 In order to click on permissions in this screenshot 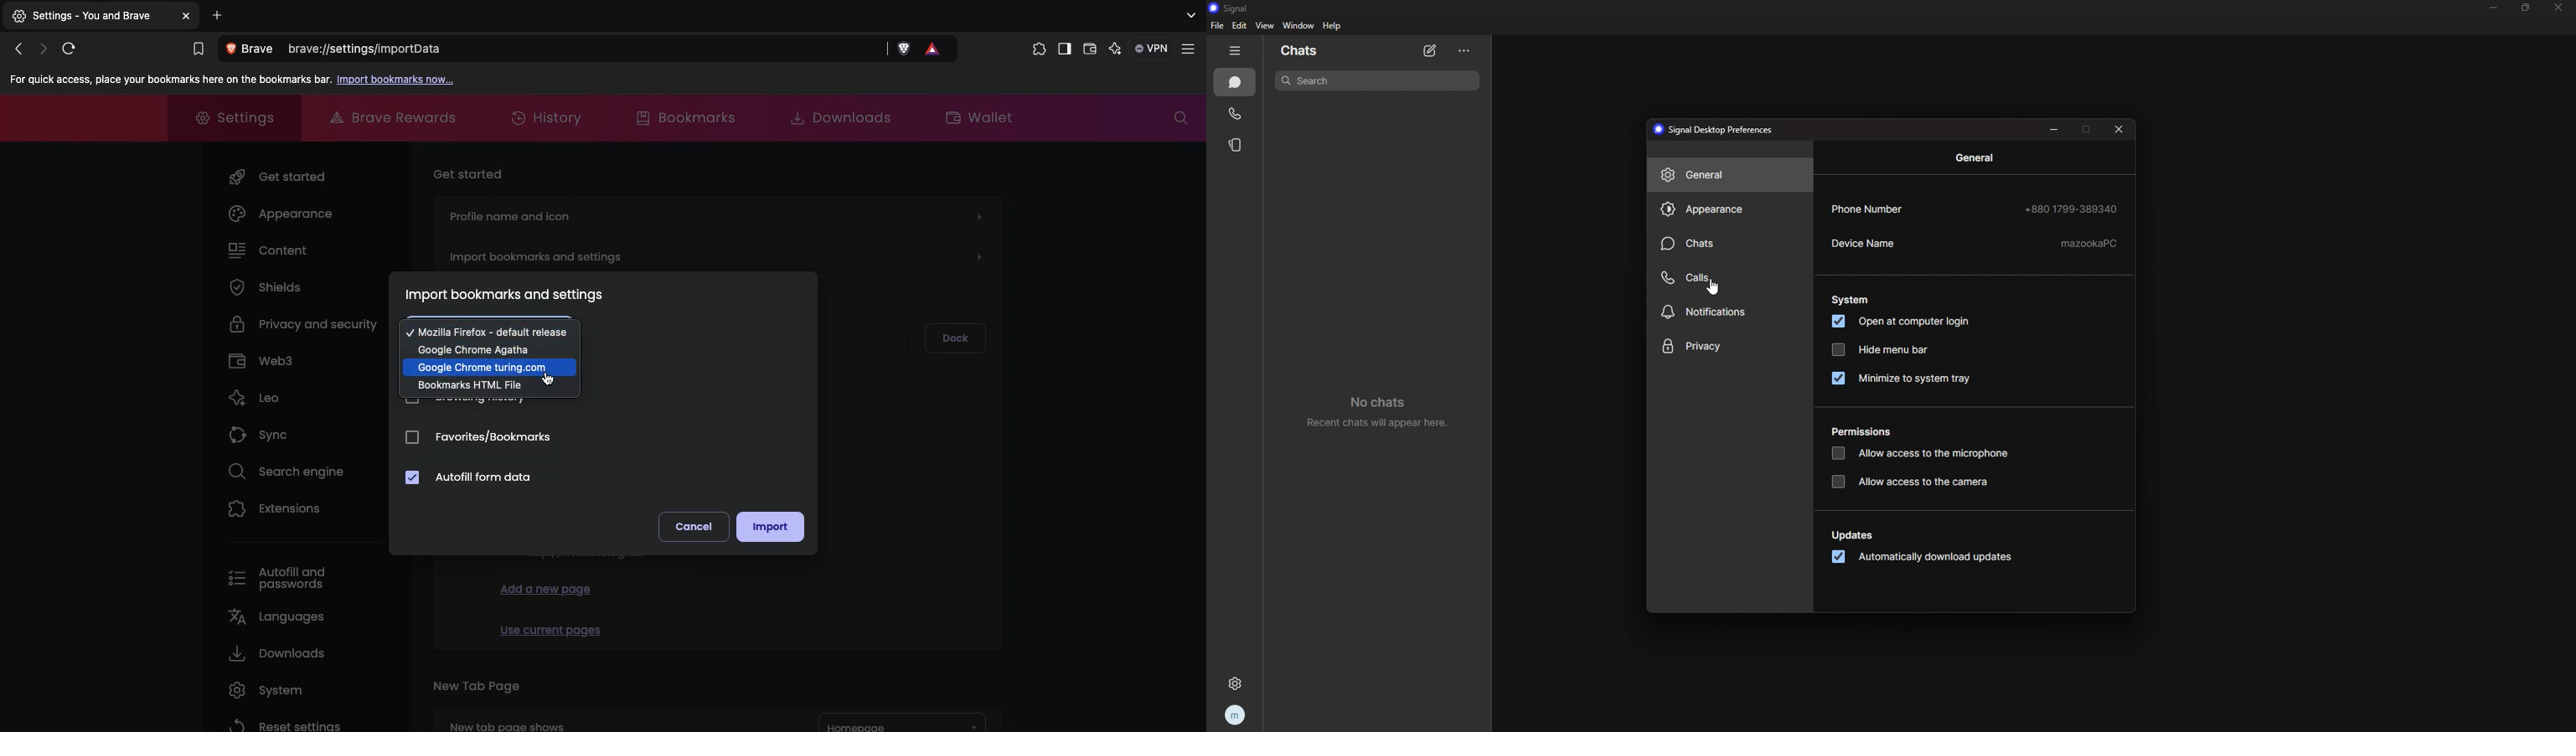, I will do `click(1867, 432)`.